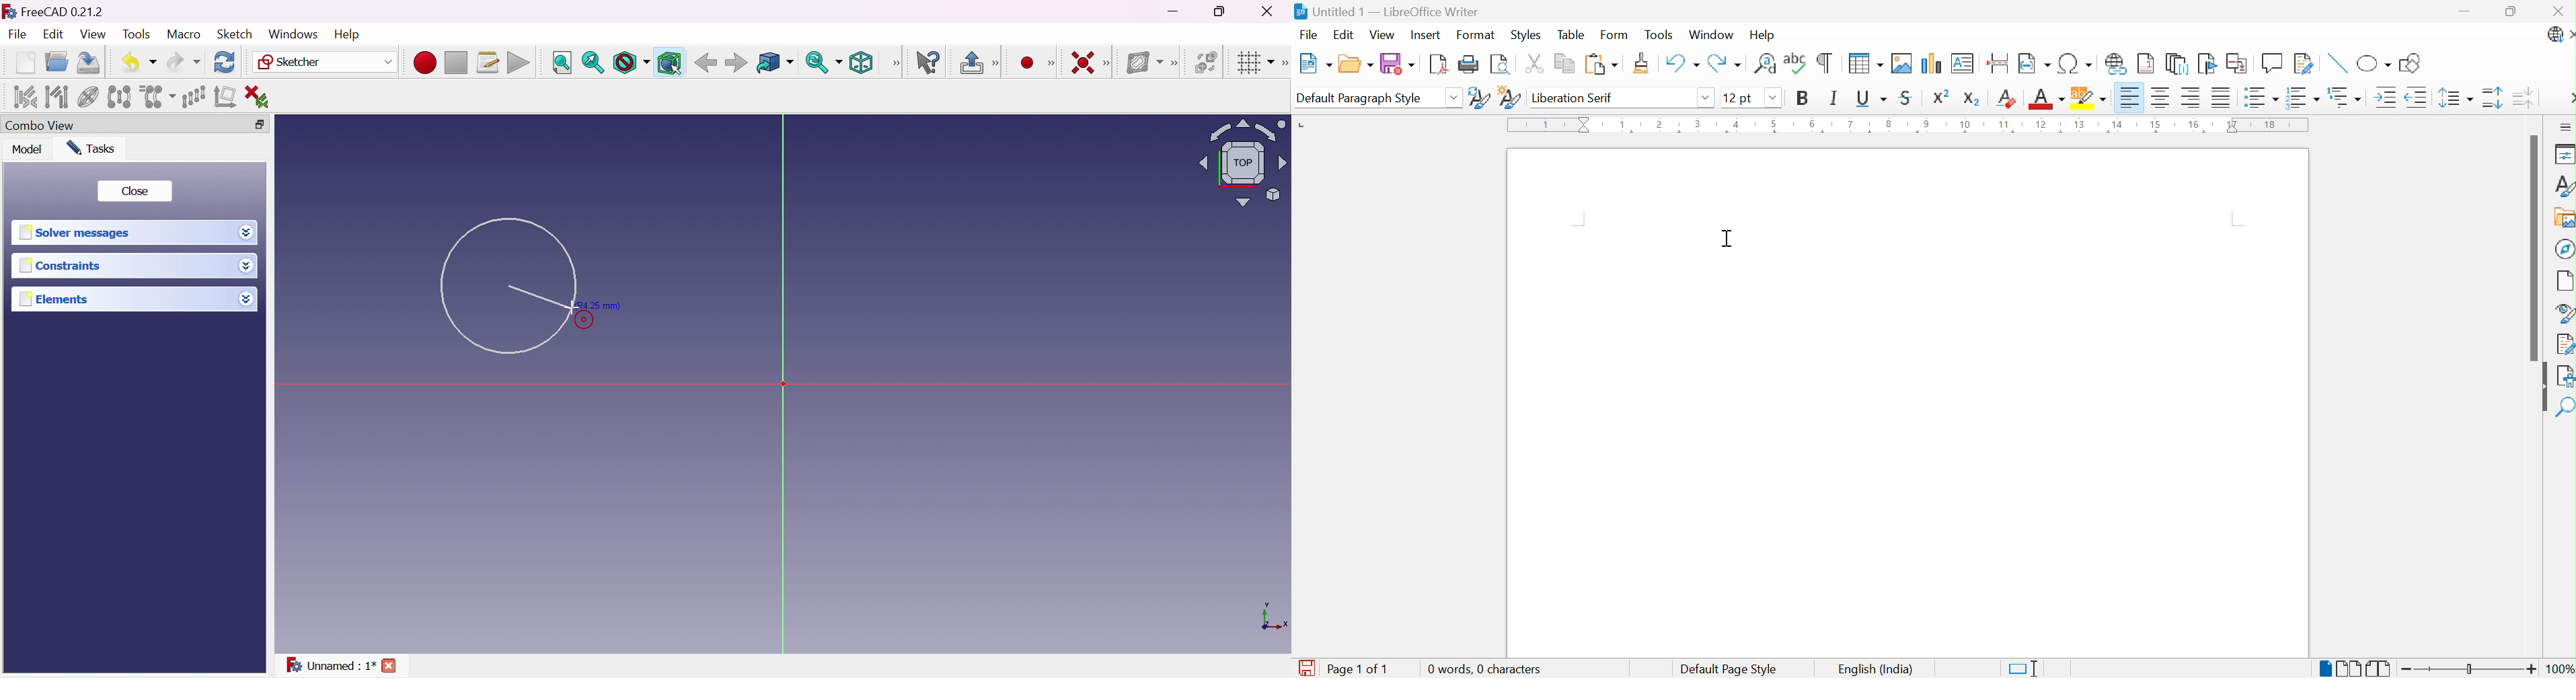 The height and width of the screenshot is (700, 2576). Describe the element at coordinates (1642, 63) in the screenshot. I see `Clone Formatting` at that location.